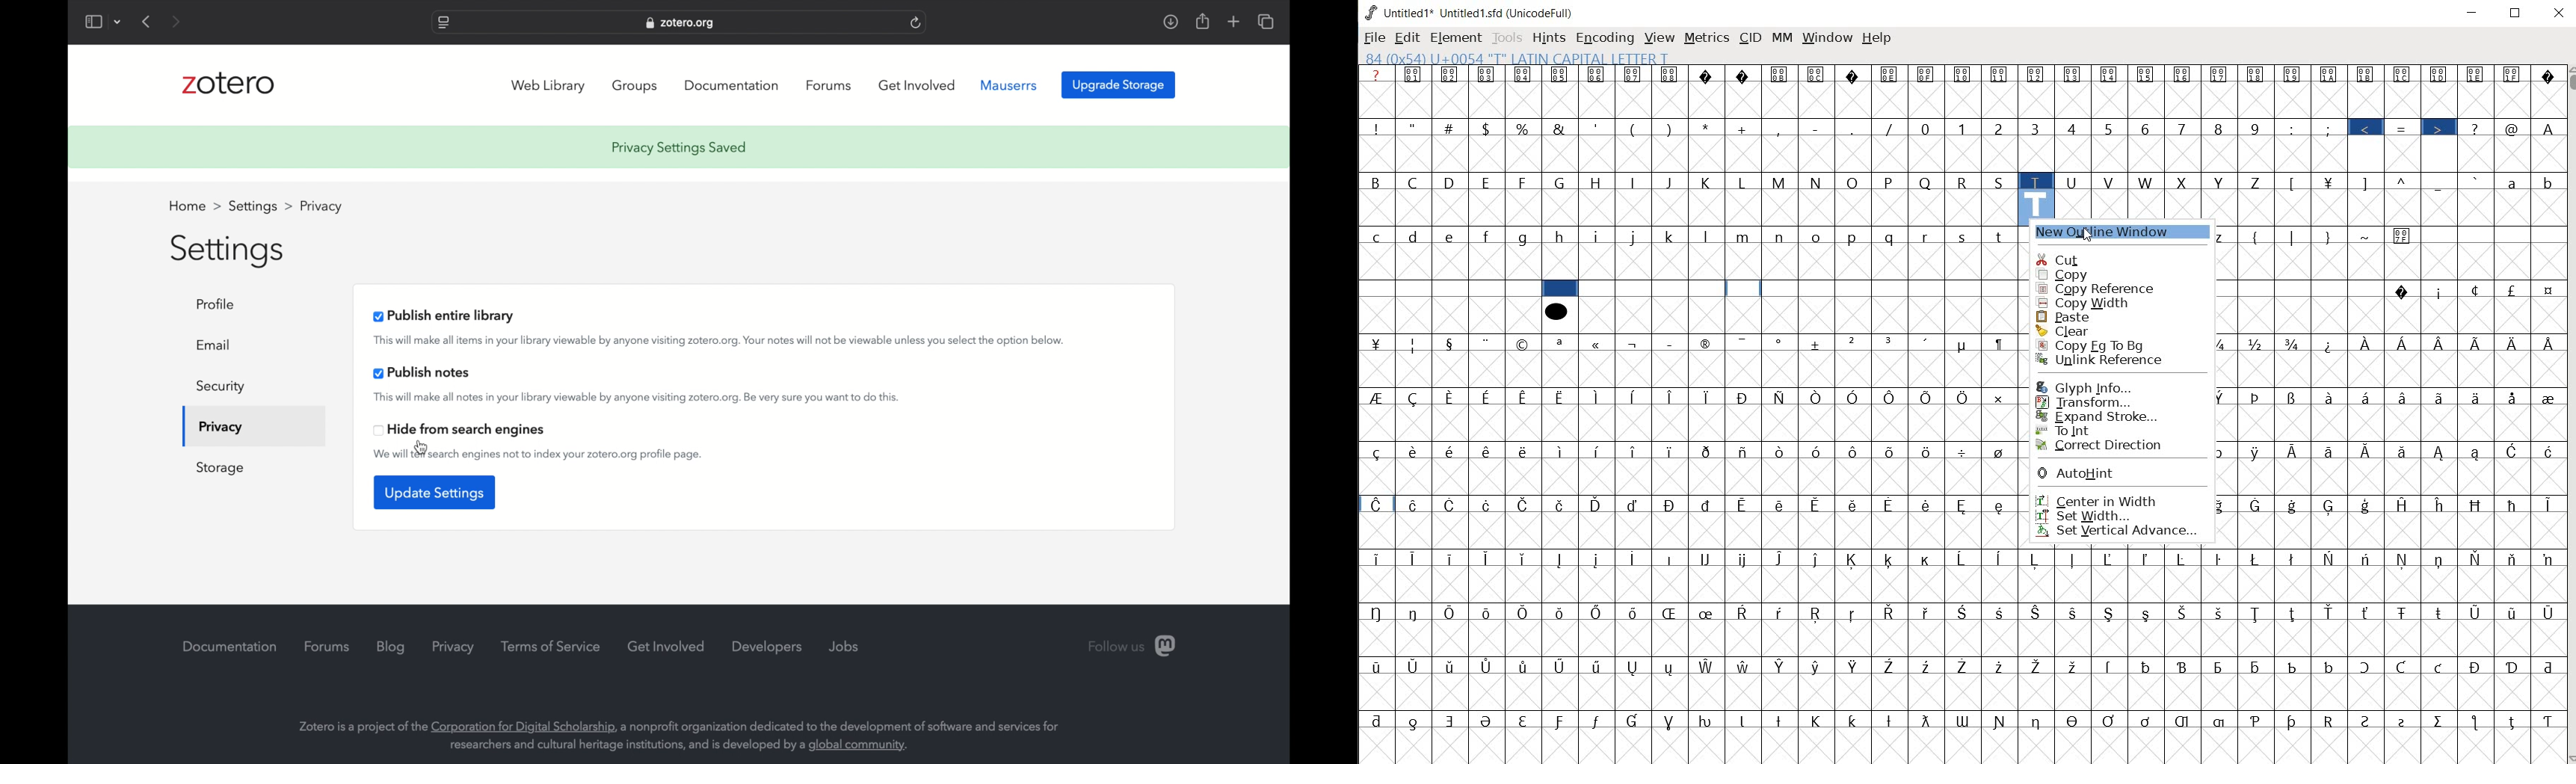 The height and width of the screenshot is (784, 2576). What do you see at coordinates (2547, 292) in the screenshot?
I see `Symbol` at bounding box center [2547, 292].